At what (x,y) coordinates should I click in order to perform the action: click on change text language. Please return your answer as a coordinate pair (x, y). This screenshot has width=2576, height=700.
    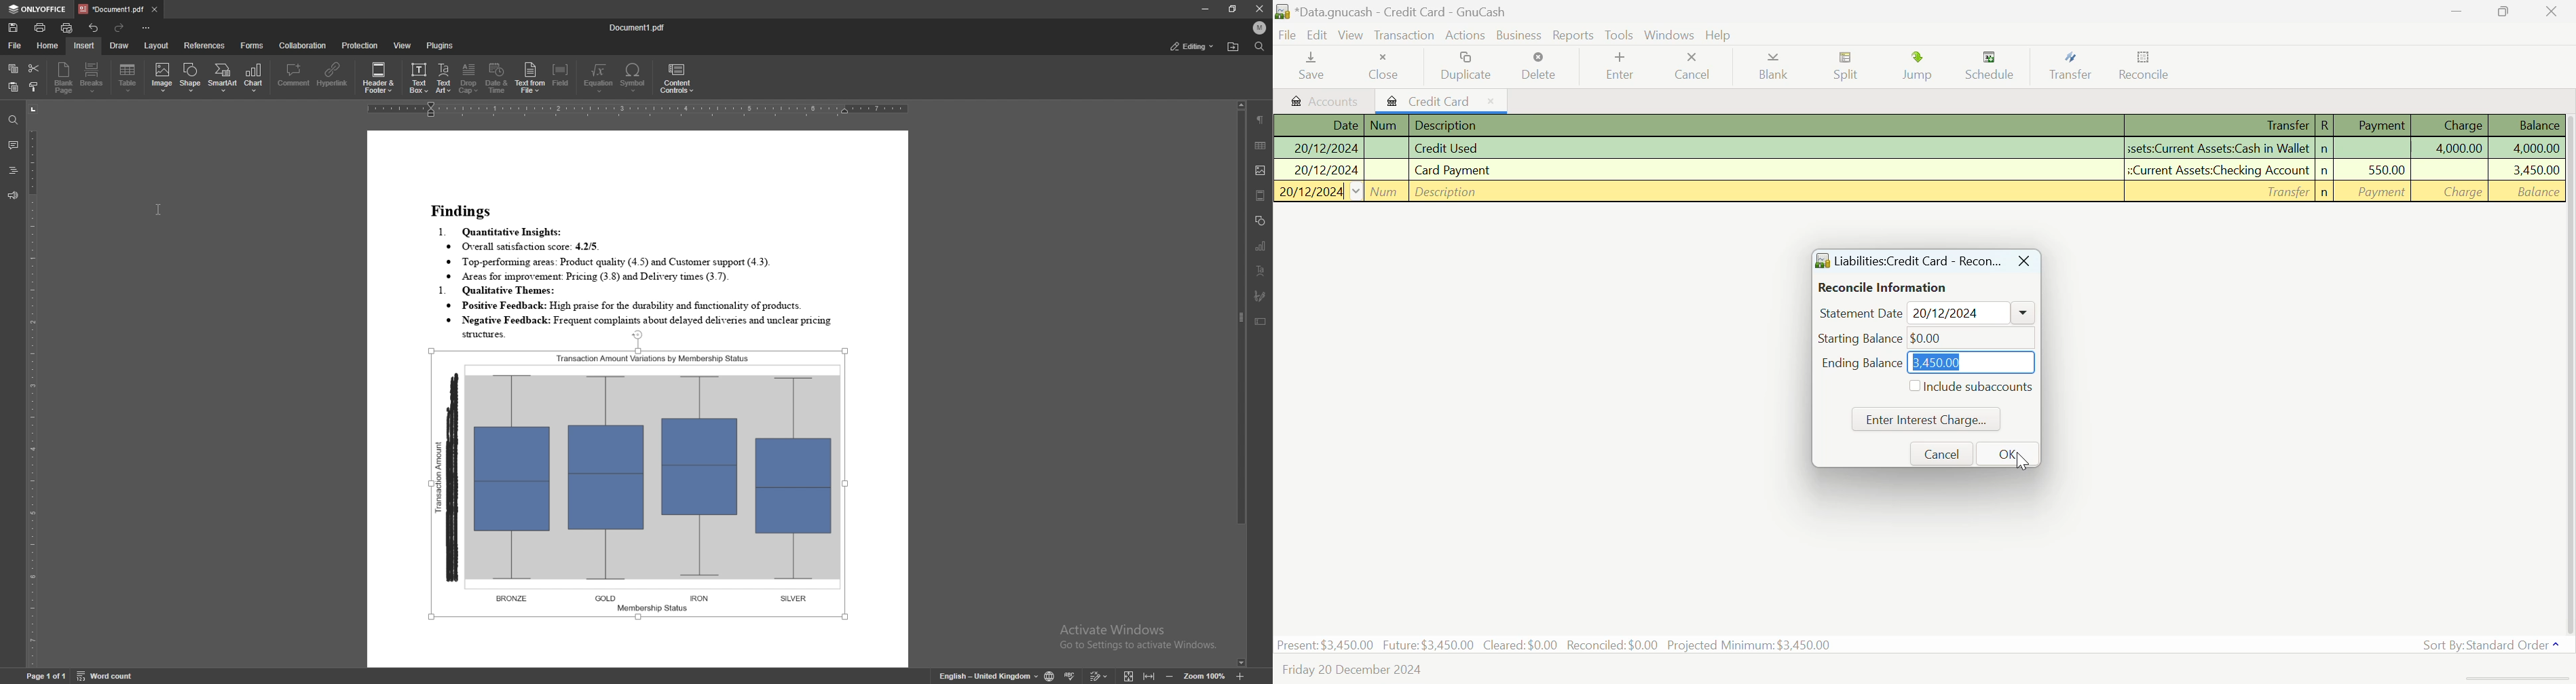
    Looking at the image, I should click on (988, 677).